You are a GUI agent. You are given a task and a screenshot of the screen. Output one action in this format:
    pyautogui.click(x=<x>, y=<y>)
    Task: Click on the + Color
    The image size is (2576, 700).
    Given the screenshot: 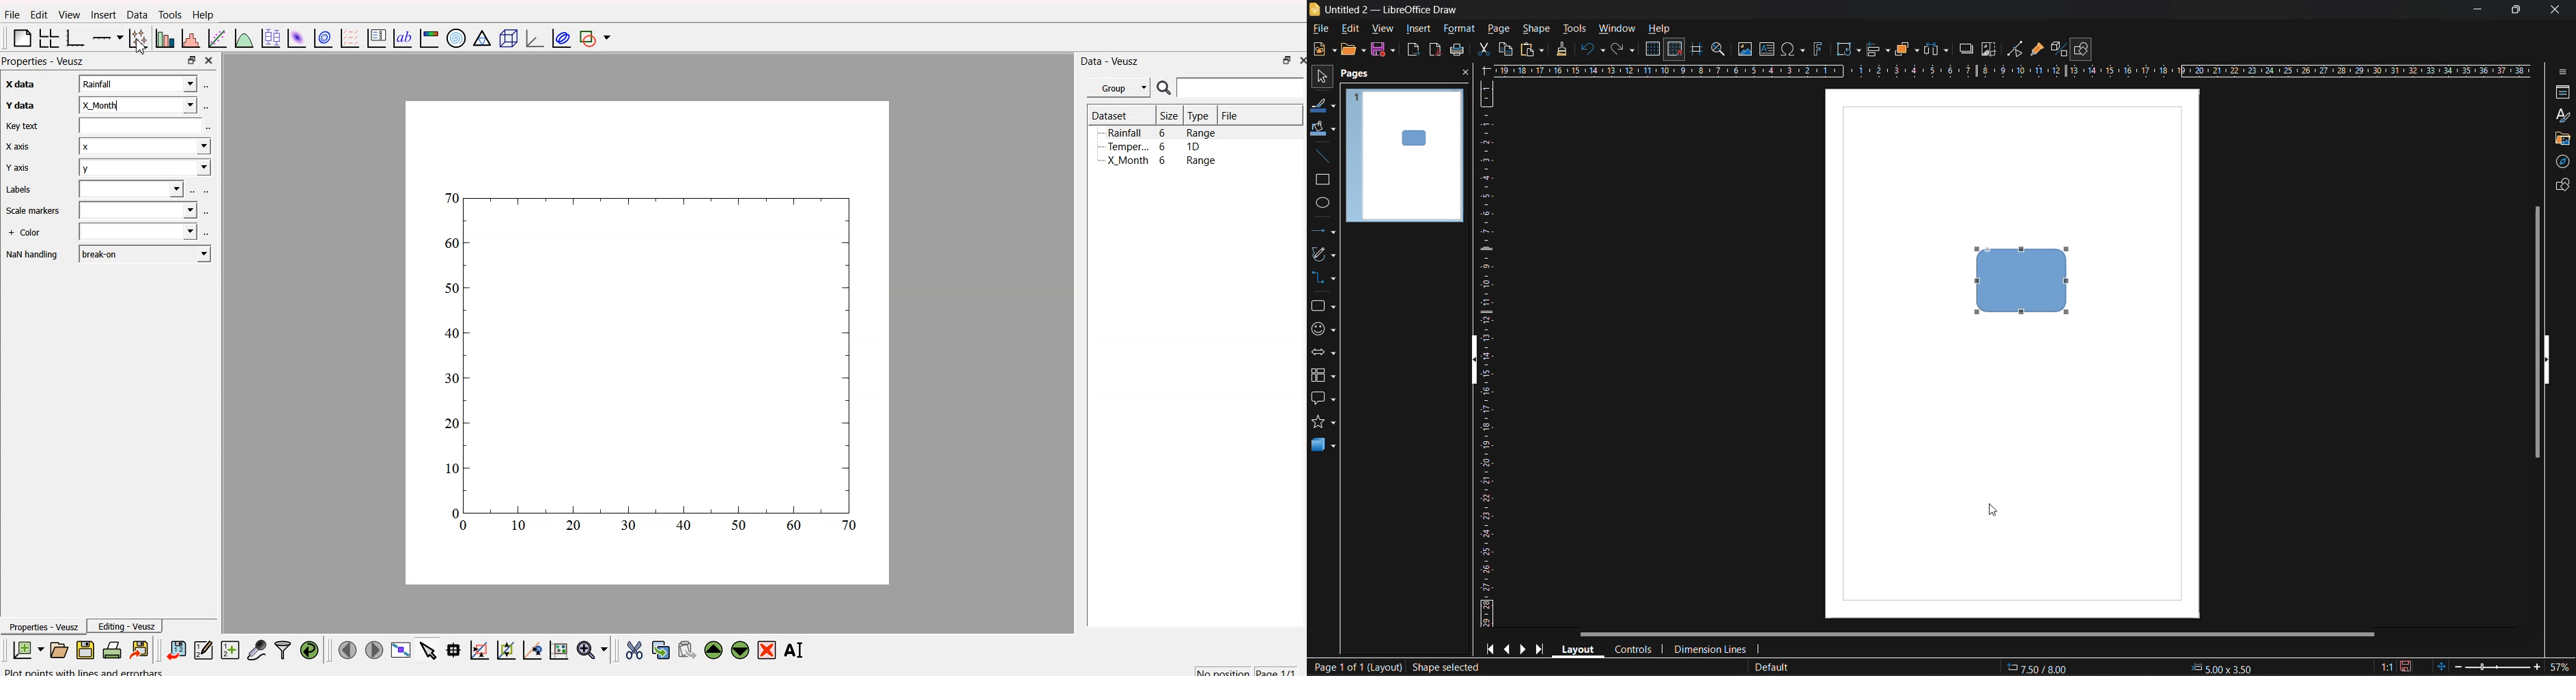 What is the action you would take?
    pyautogui.click(x=26, y=234)
    